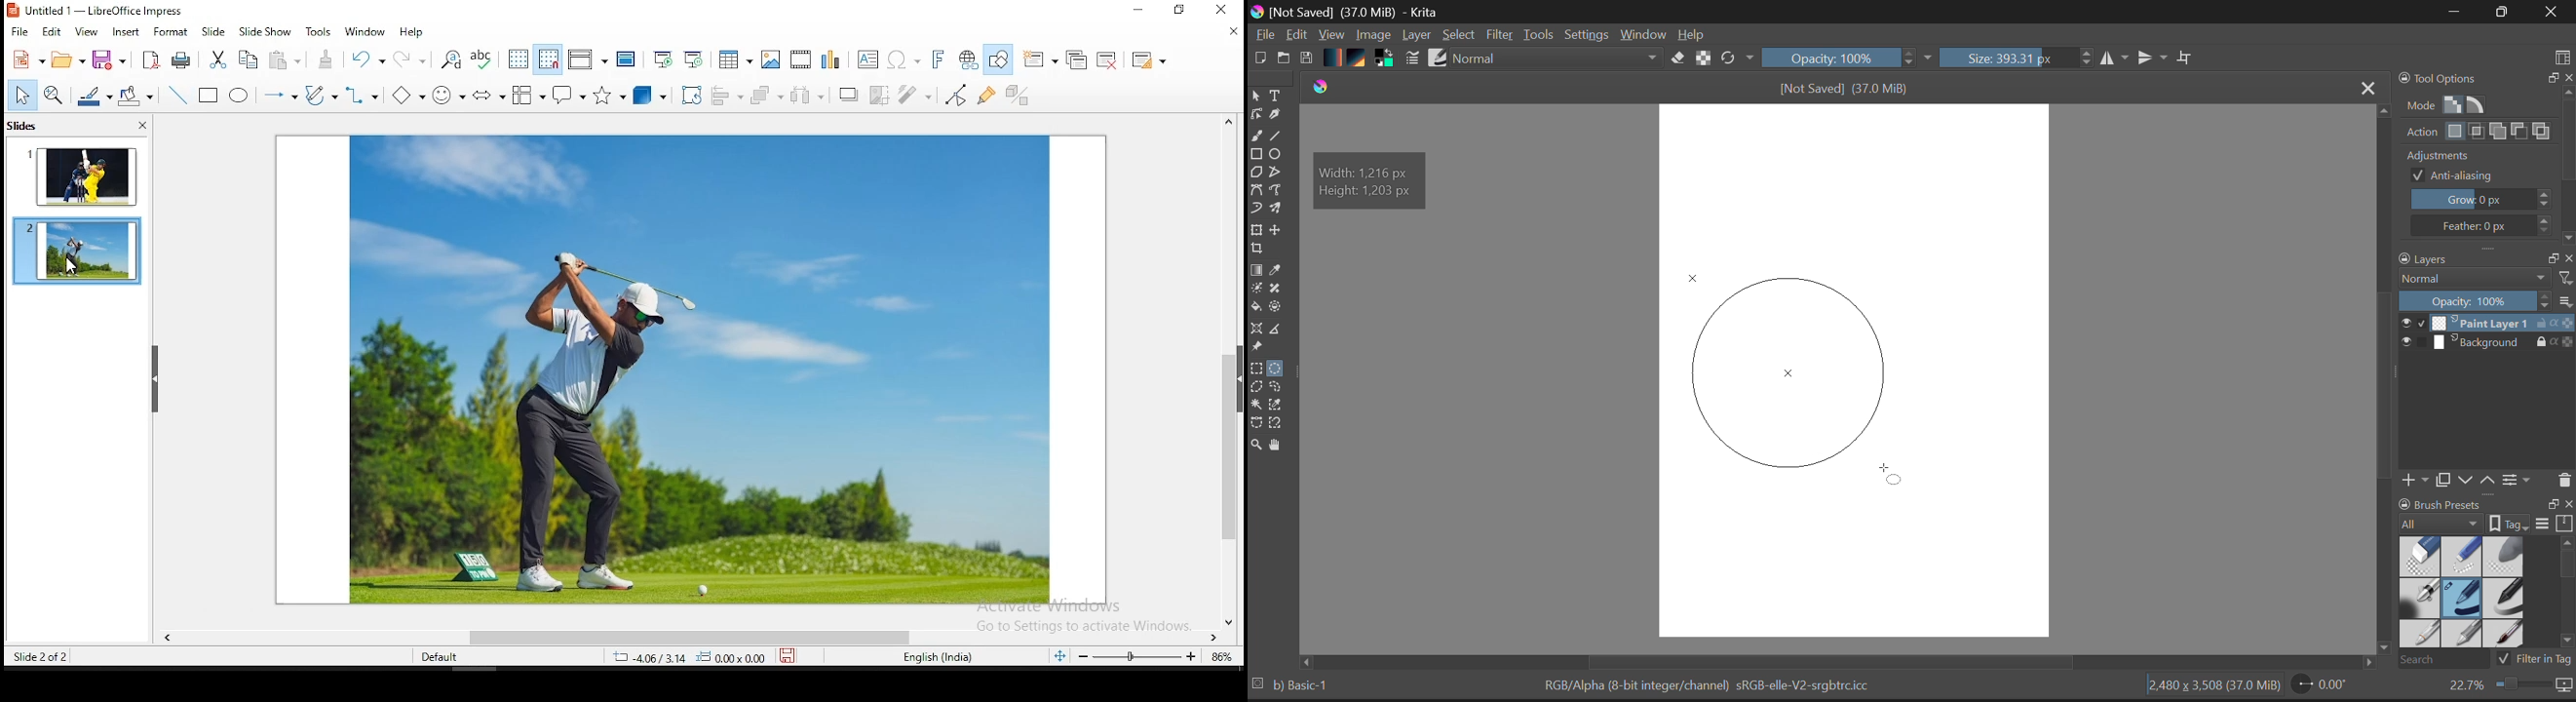  I want to click on minimize, so click(1142, 10).